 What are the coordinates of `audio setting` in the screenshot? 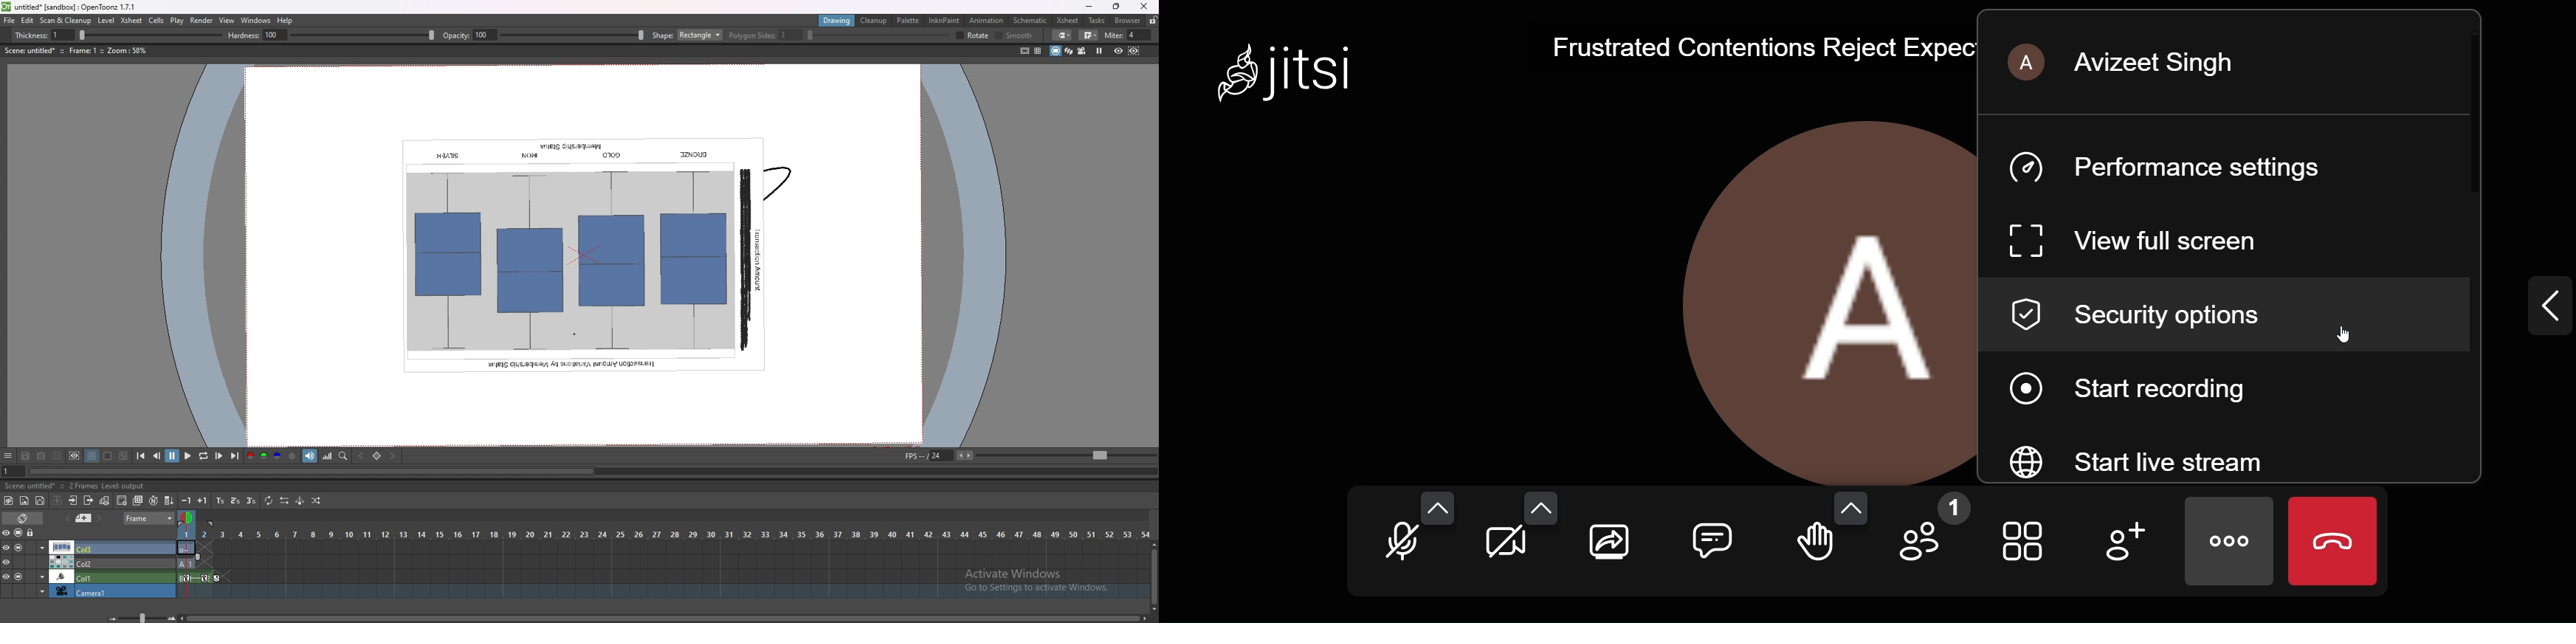 It's located at (1442, 505).